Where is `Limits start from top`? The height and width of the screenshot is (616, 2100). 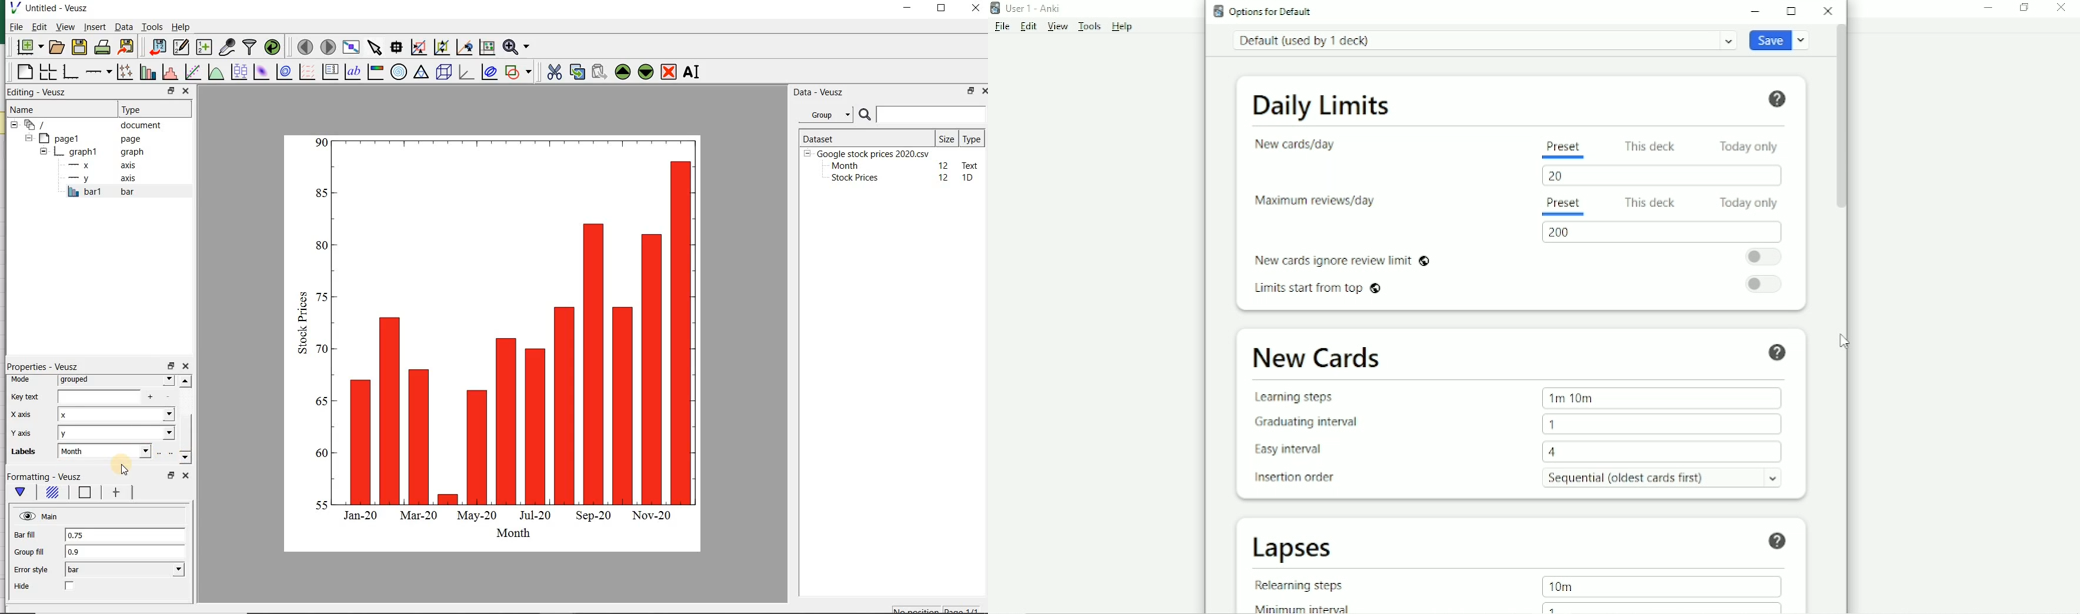 Limits start from top is located at coordinates (1318, 290).